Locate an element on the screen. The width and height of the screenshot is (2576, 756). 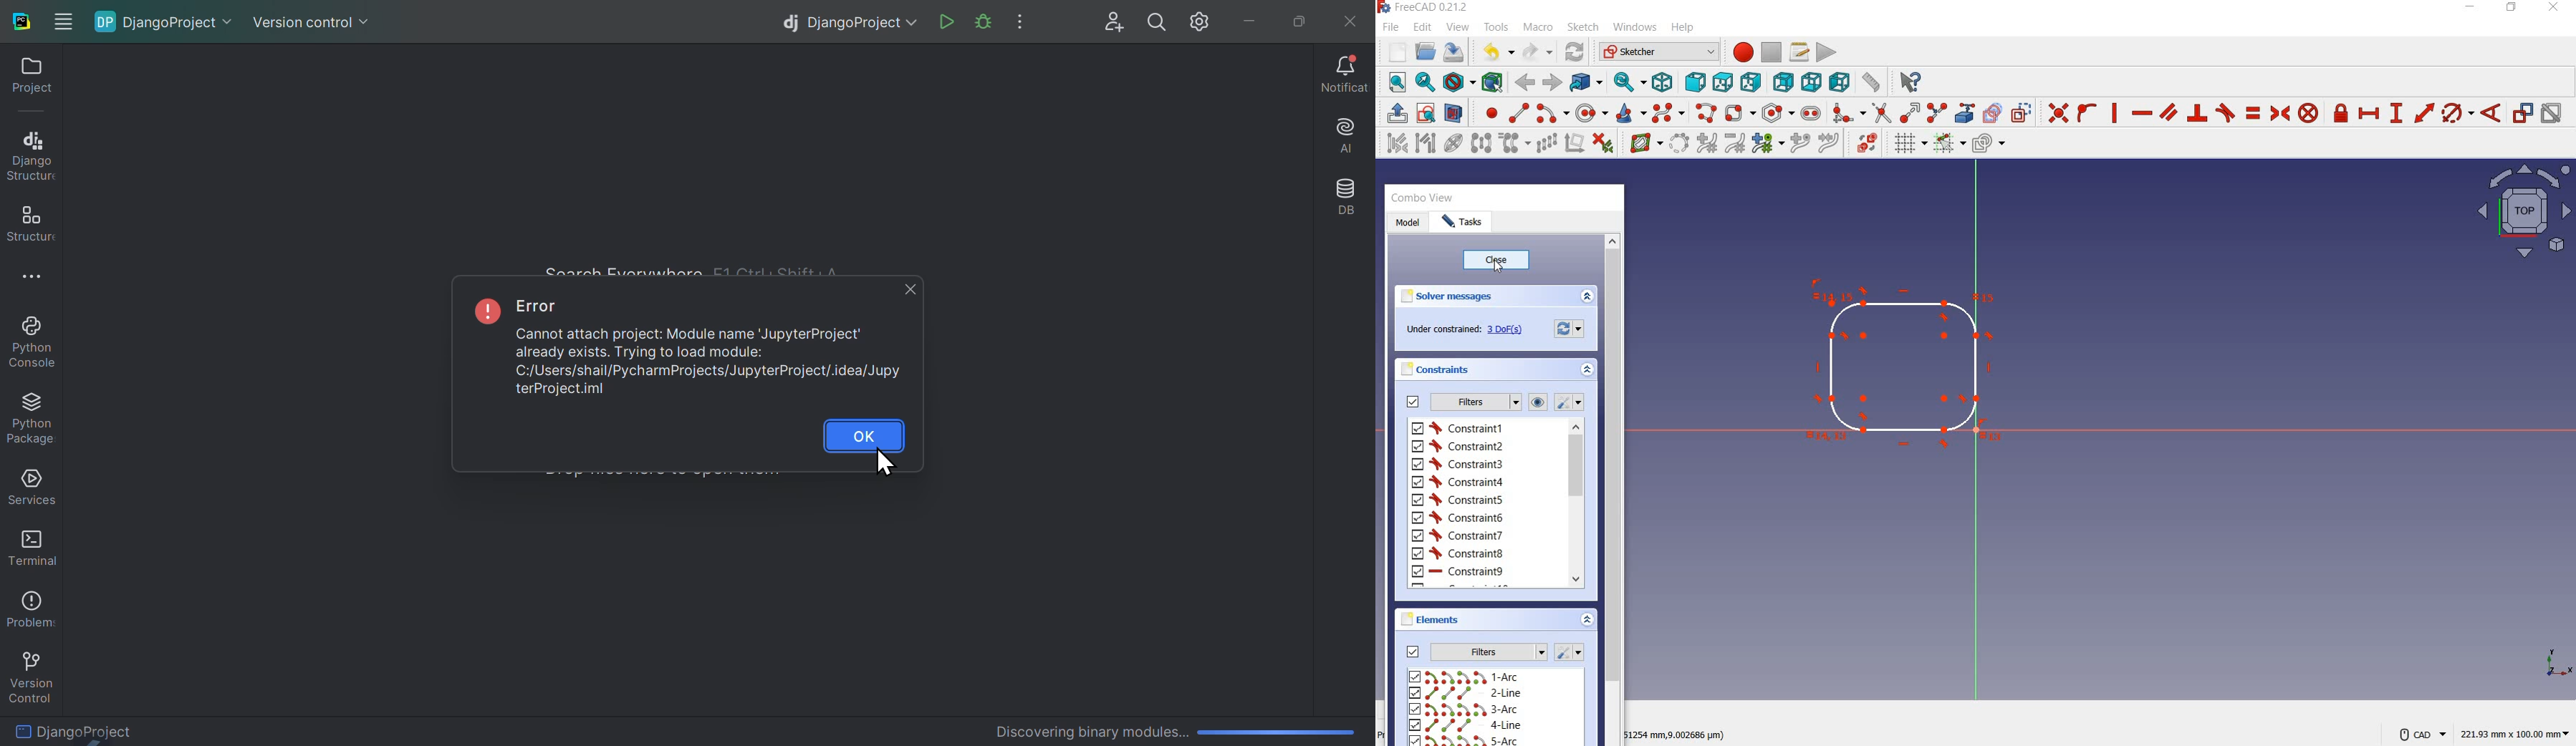
view is located at coordinates (2521, 213).